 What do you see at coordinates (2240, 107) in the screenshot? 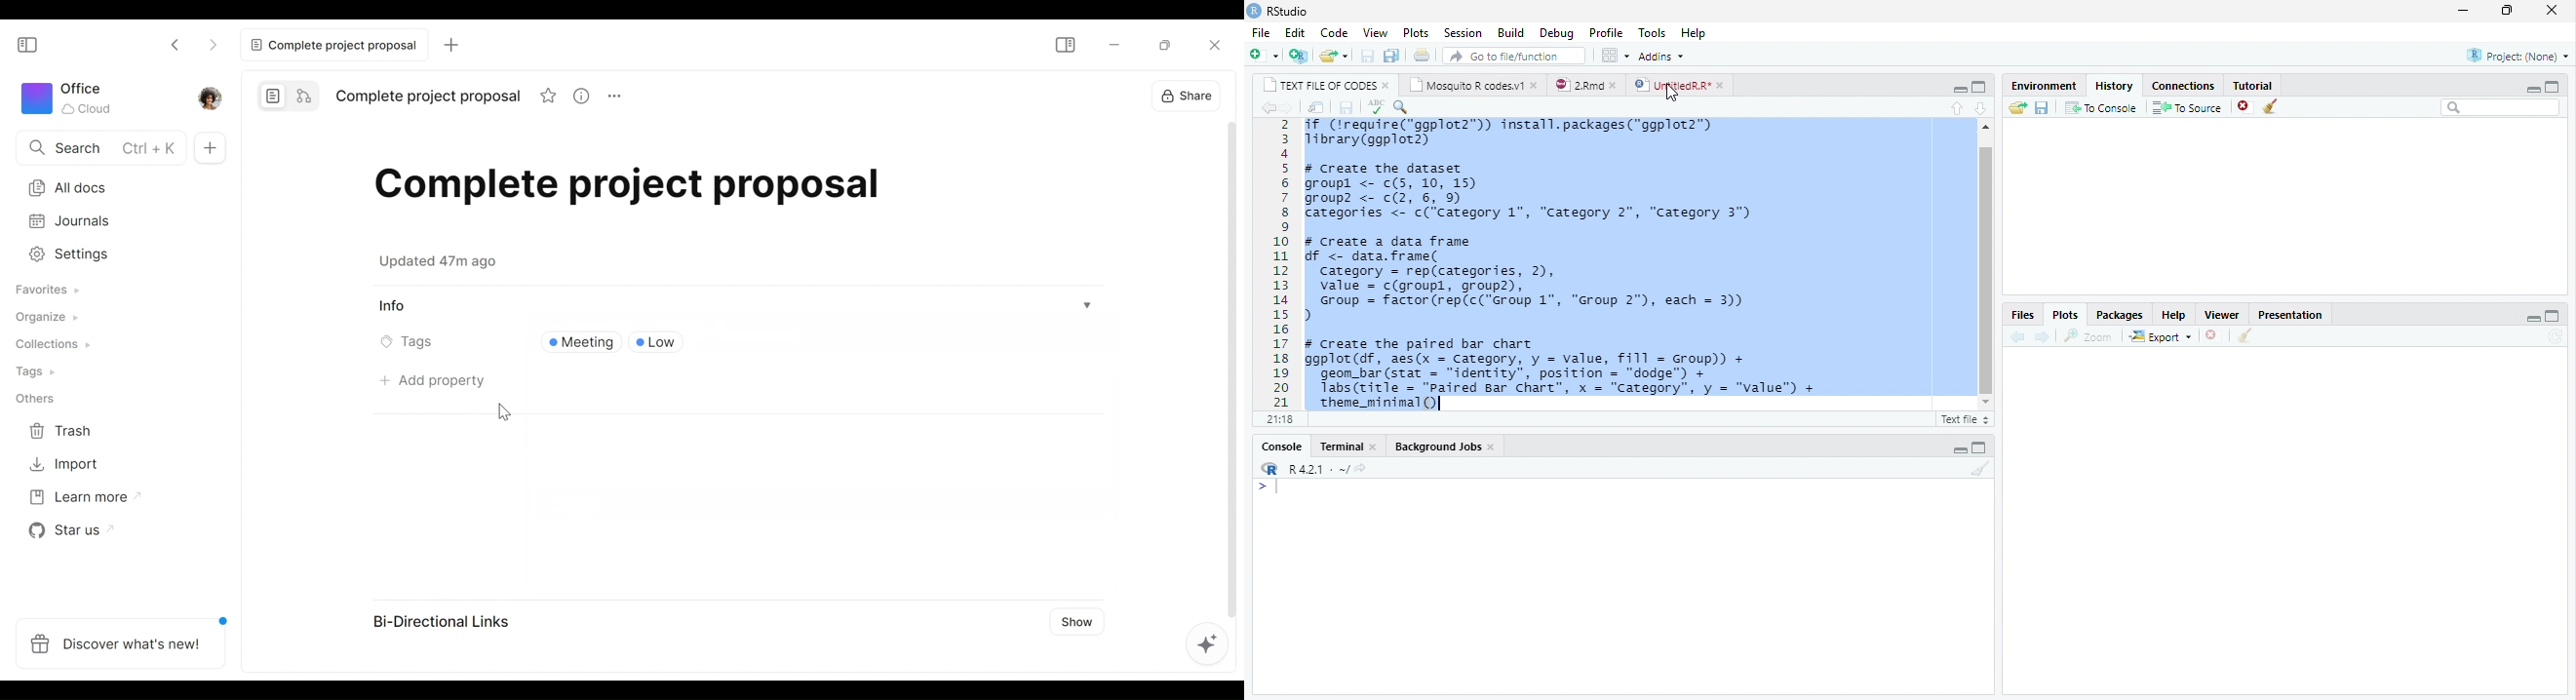
I see `remove selected history` at bounding box center [2240, 107].